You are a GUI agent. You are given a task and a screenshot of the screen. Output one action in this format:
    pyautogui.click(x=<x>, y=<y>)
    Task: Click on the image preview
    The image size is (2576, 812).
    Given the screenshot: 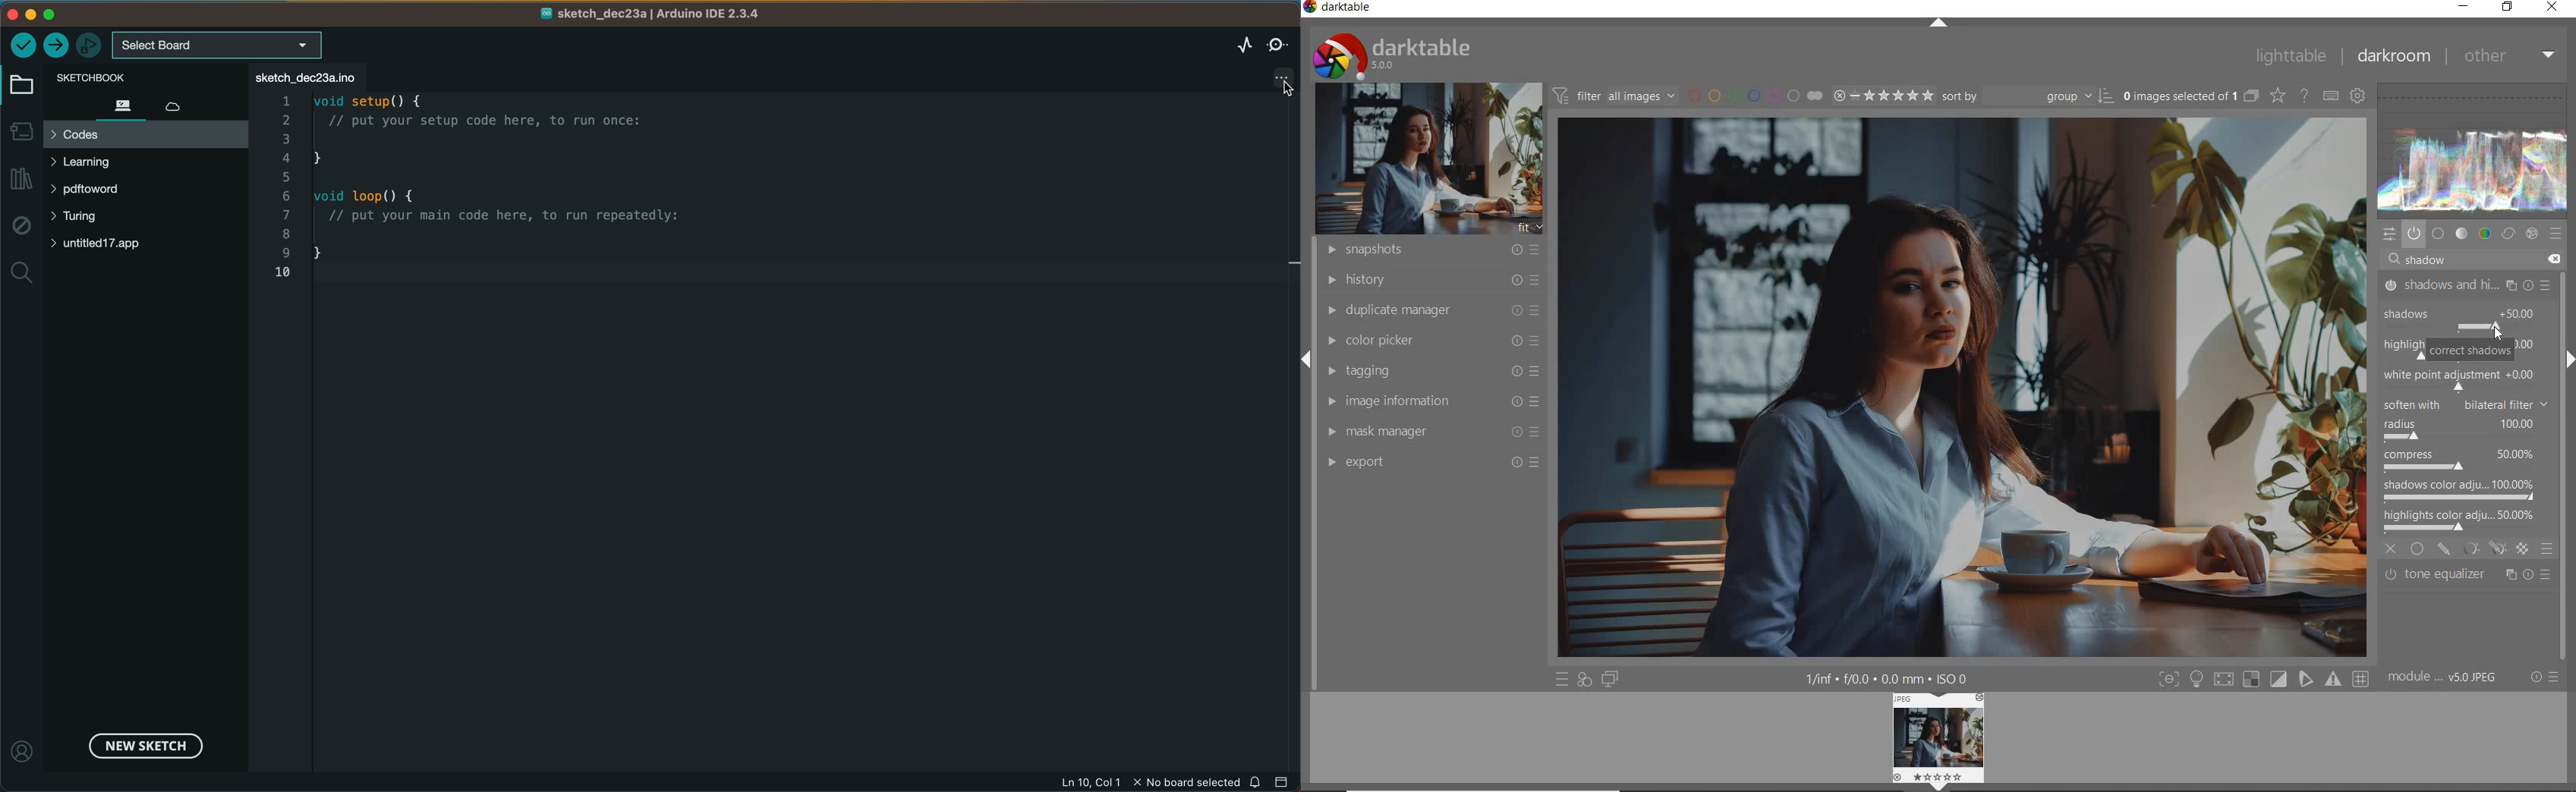 What is the action you would take?
    pyautogui.click(x=1935, y=735)
    